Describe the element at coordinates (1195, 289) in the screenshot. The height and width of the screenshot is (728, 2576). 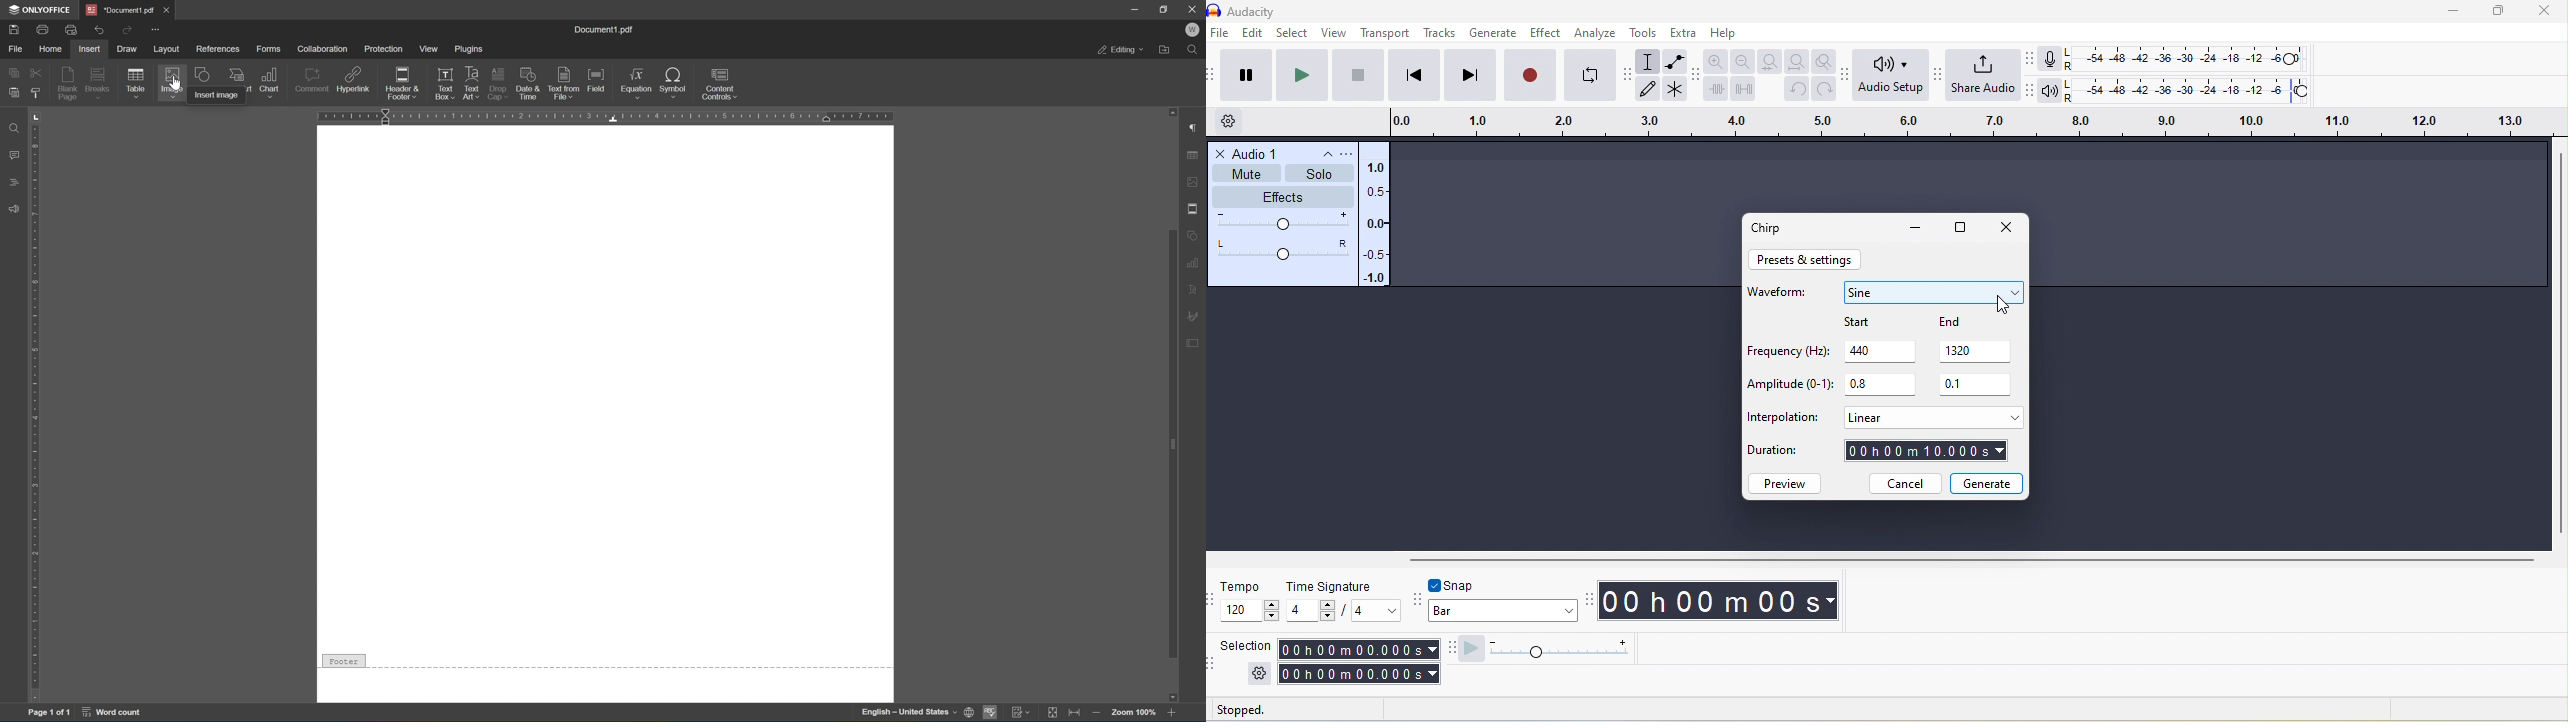
I see `text art settings` at that location.